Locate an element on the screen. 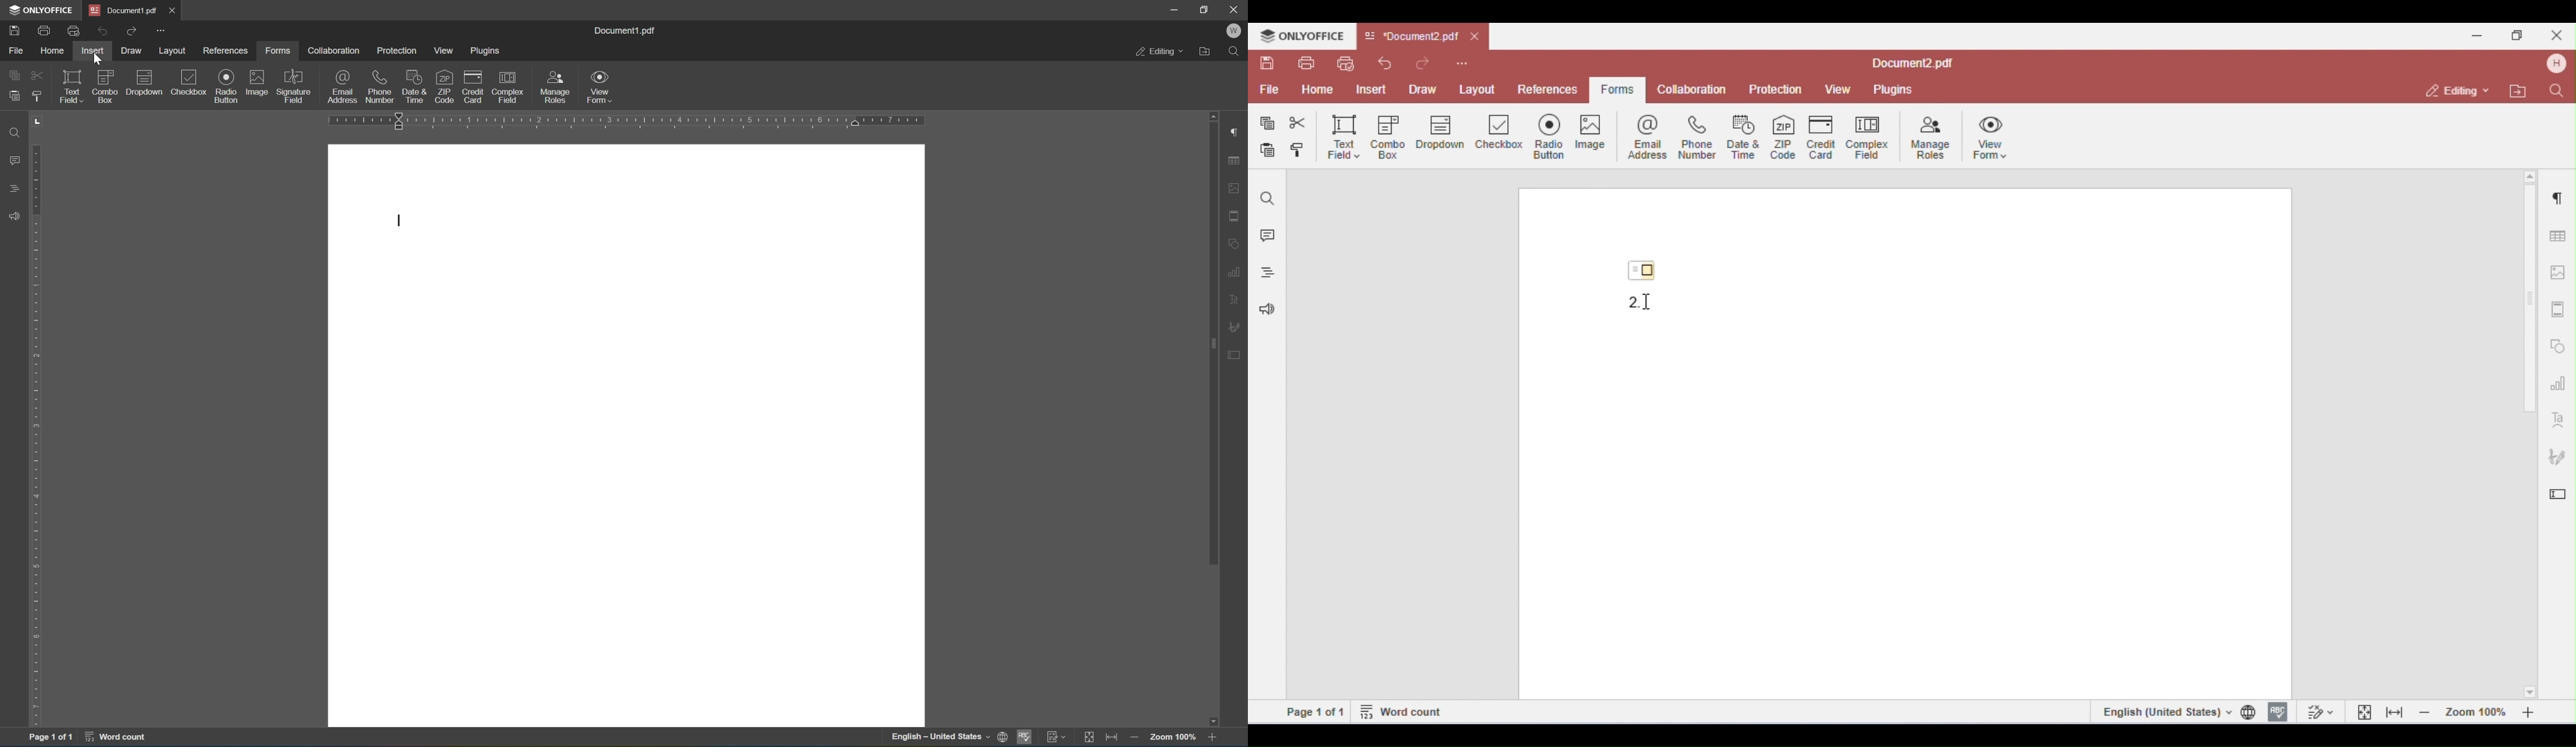 The image size is (2576, 756). track changes is located at coordinates (1056, 737).